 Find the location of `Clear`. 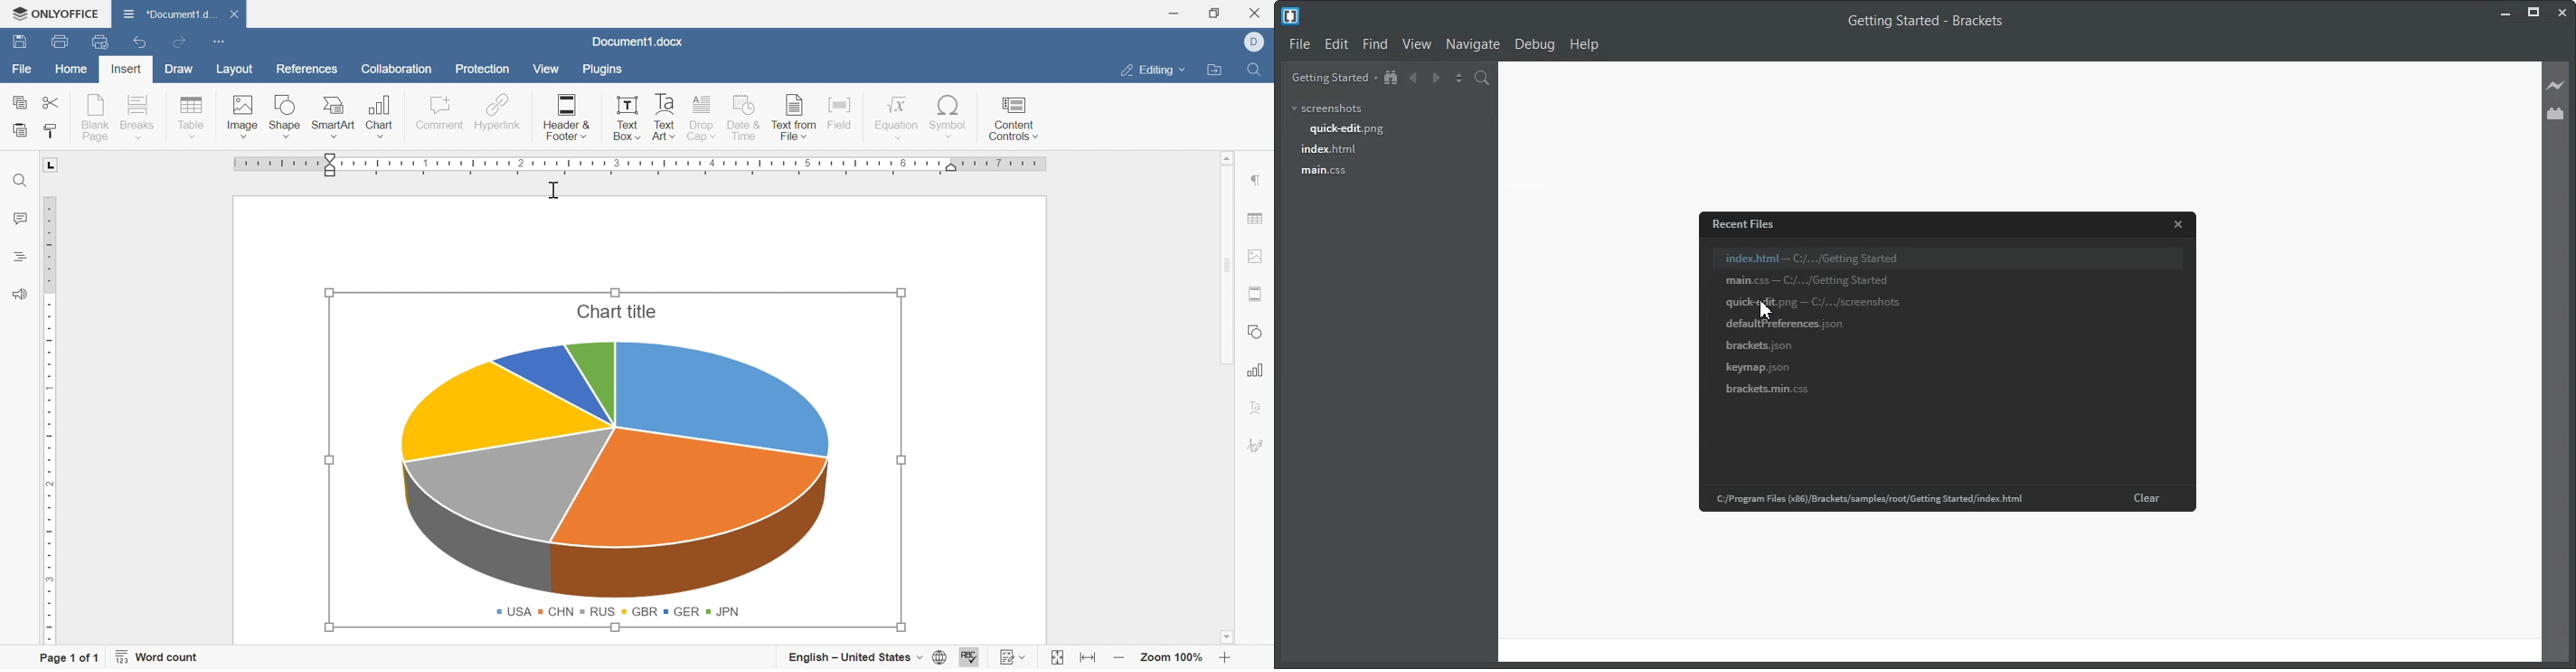

Clear is located at coordinates (2152, 497).